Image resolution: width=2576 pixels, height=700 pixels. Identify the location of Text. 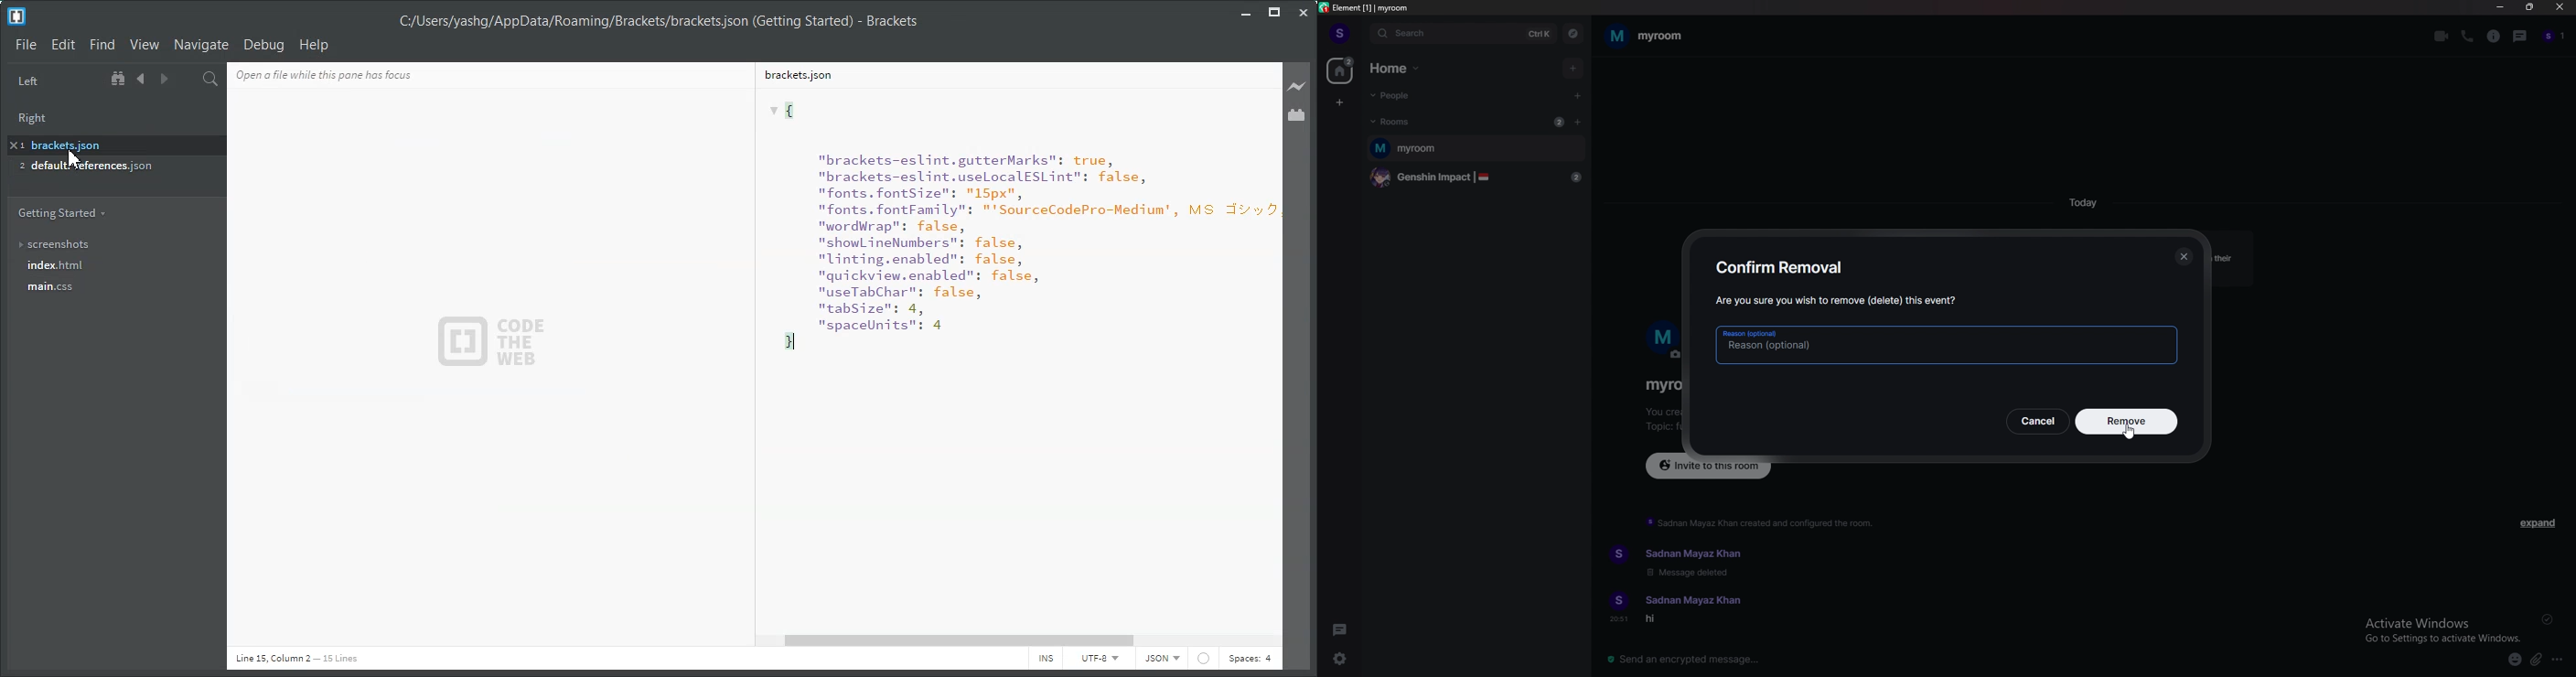
(354, 73).